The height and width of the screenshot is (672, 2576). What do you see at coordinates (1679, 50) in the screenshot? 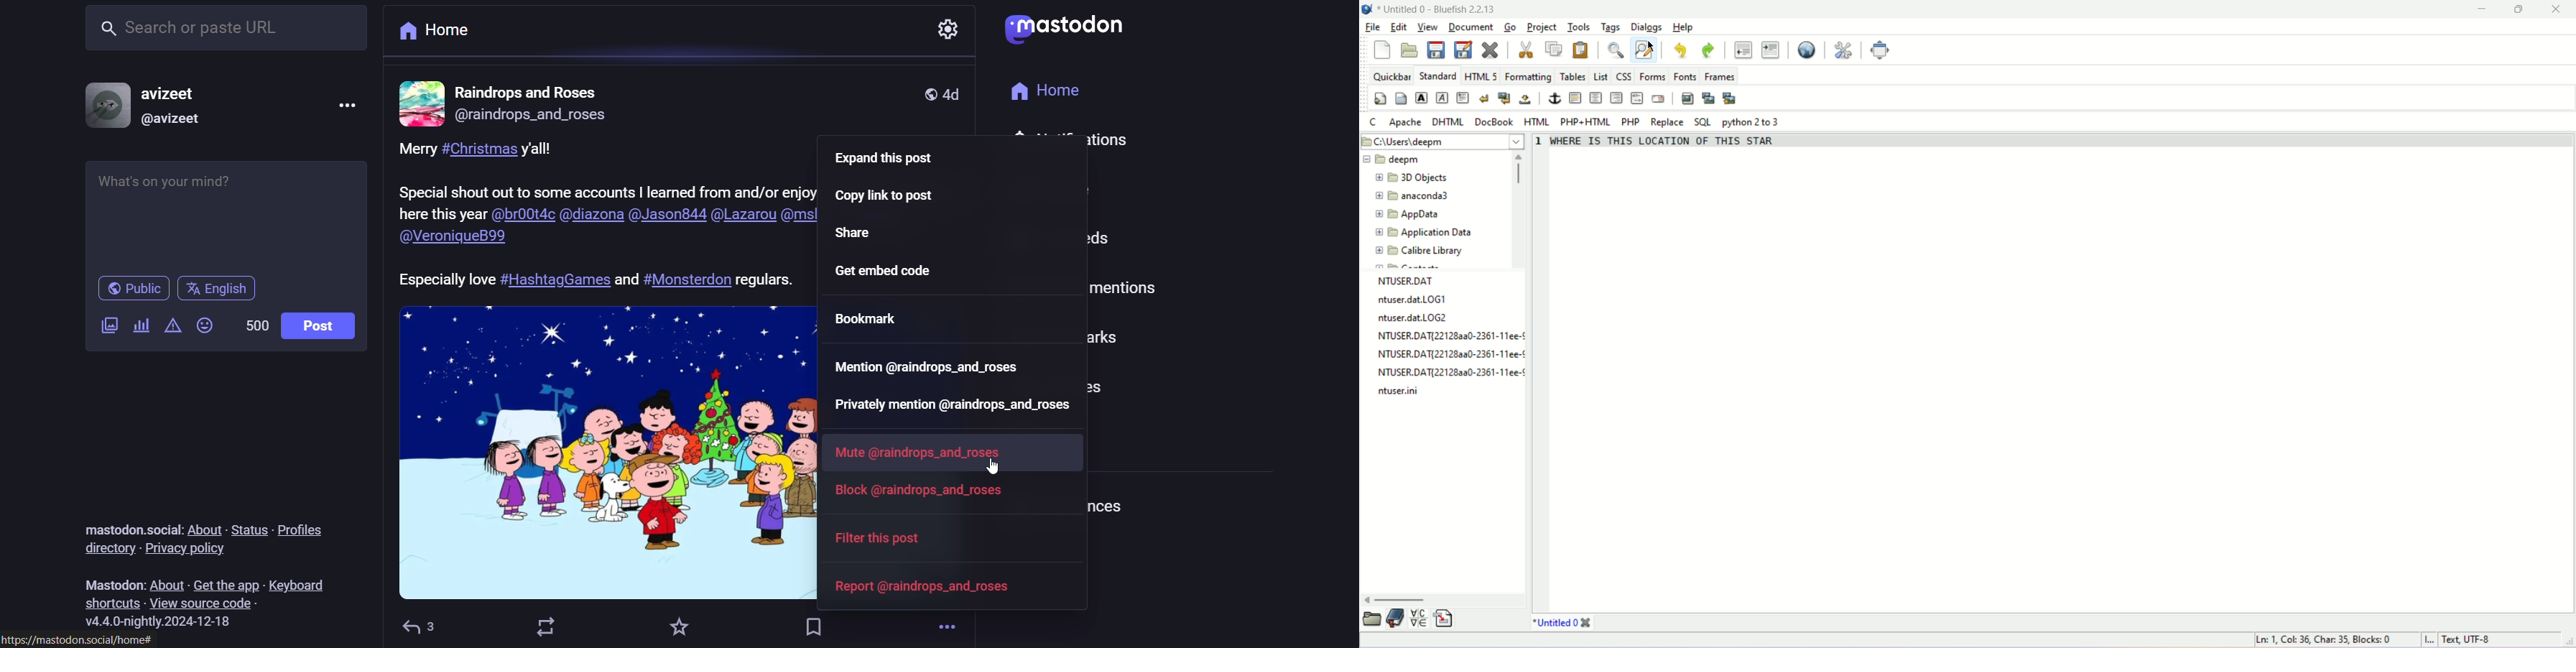
I see `undo` at bounding box center [1679, 50].